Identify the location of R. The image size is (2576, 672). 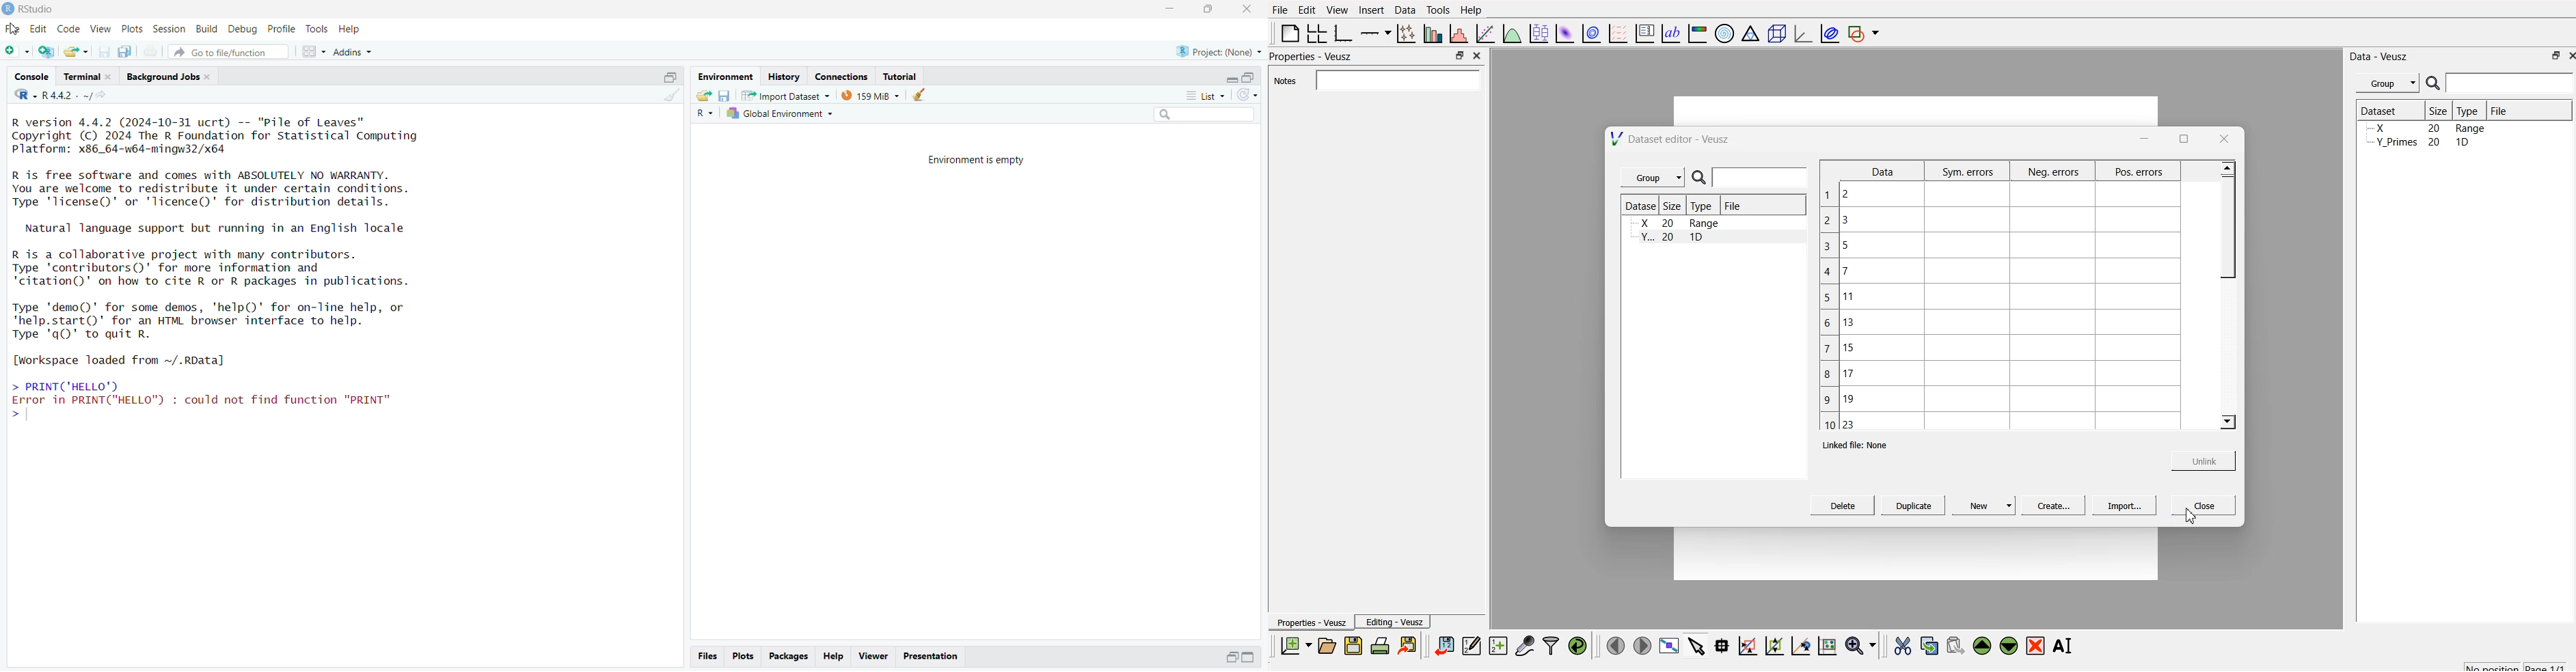
(703, 114).